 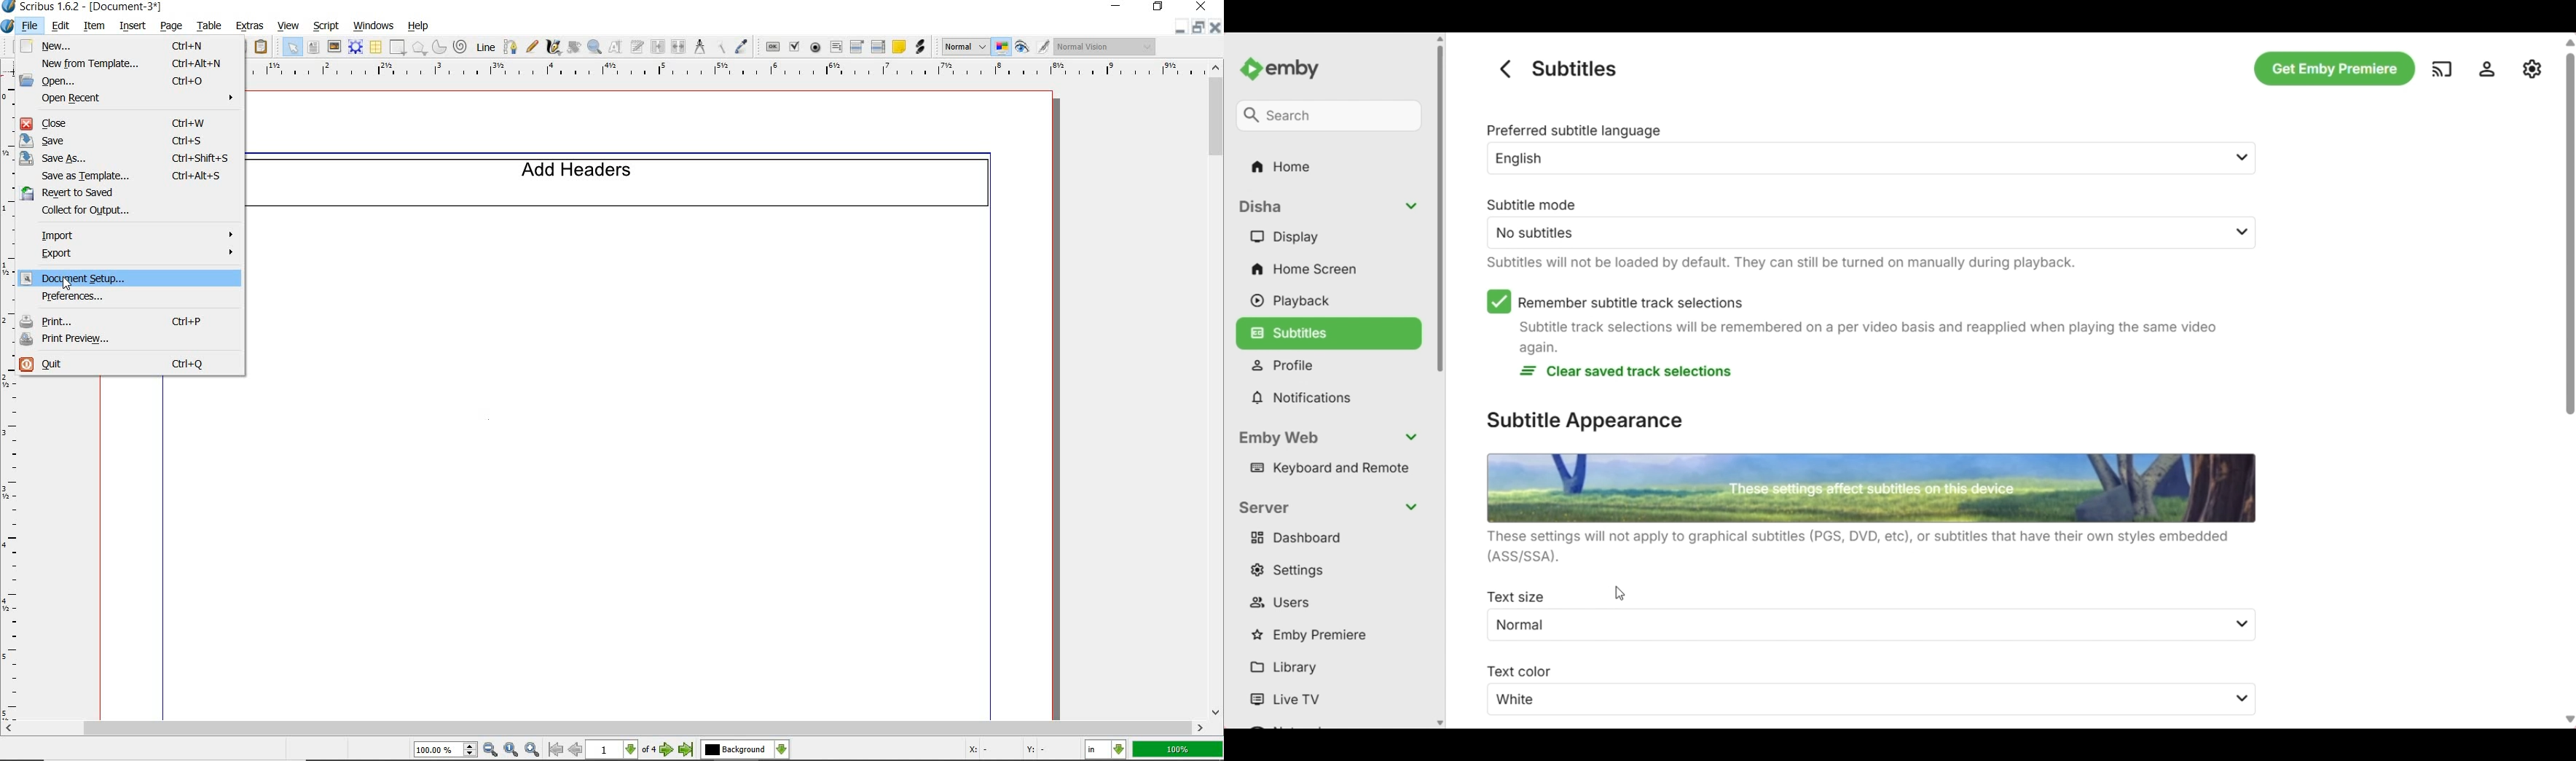 I want to click on ruler, so click(x=723, y=73).